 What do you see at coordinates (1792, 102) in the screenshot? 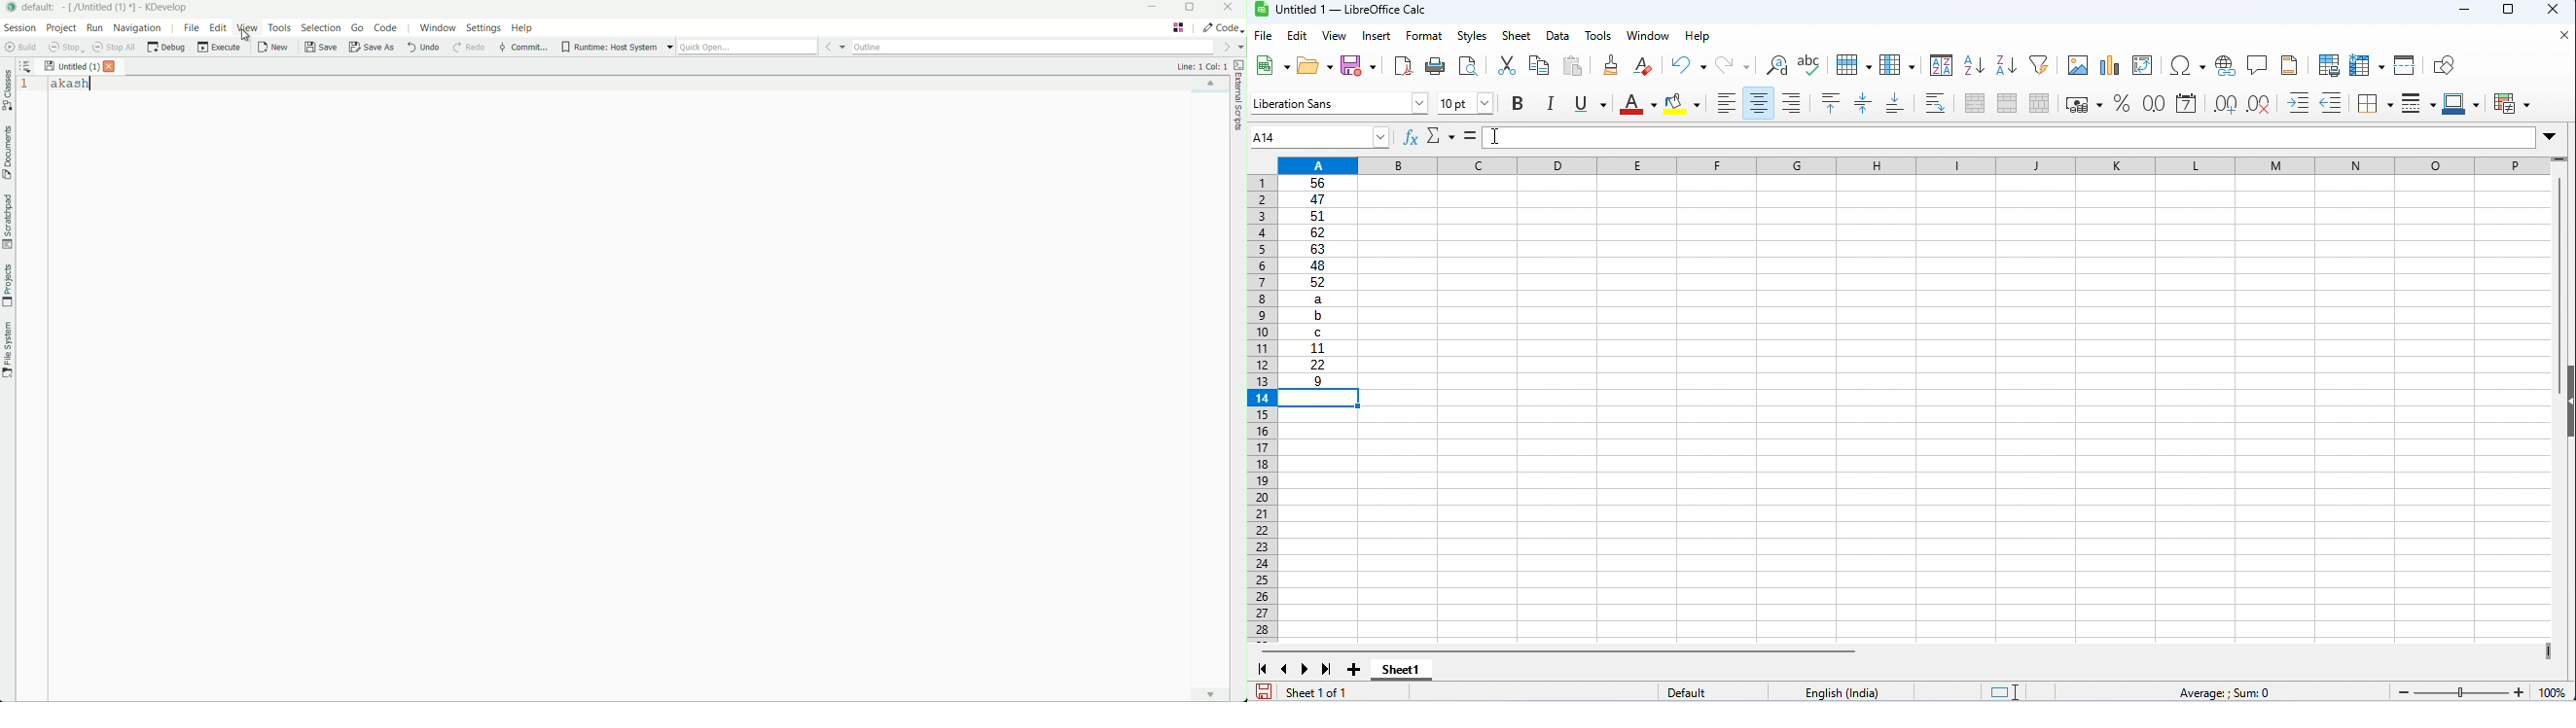
I see `align right` at bounding box center [1792, 102].